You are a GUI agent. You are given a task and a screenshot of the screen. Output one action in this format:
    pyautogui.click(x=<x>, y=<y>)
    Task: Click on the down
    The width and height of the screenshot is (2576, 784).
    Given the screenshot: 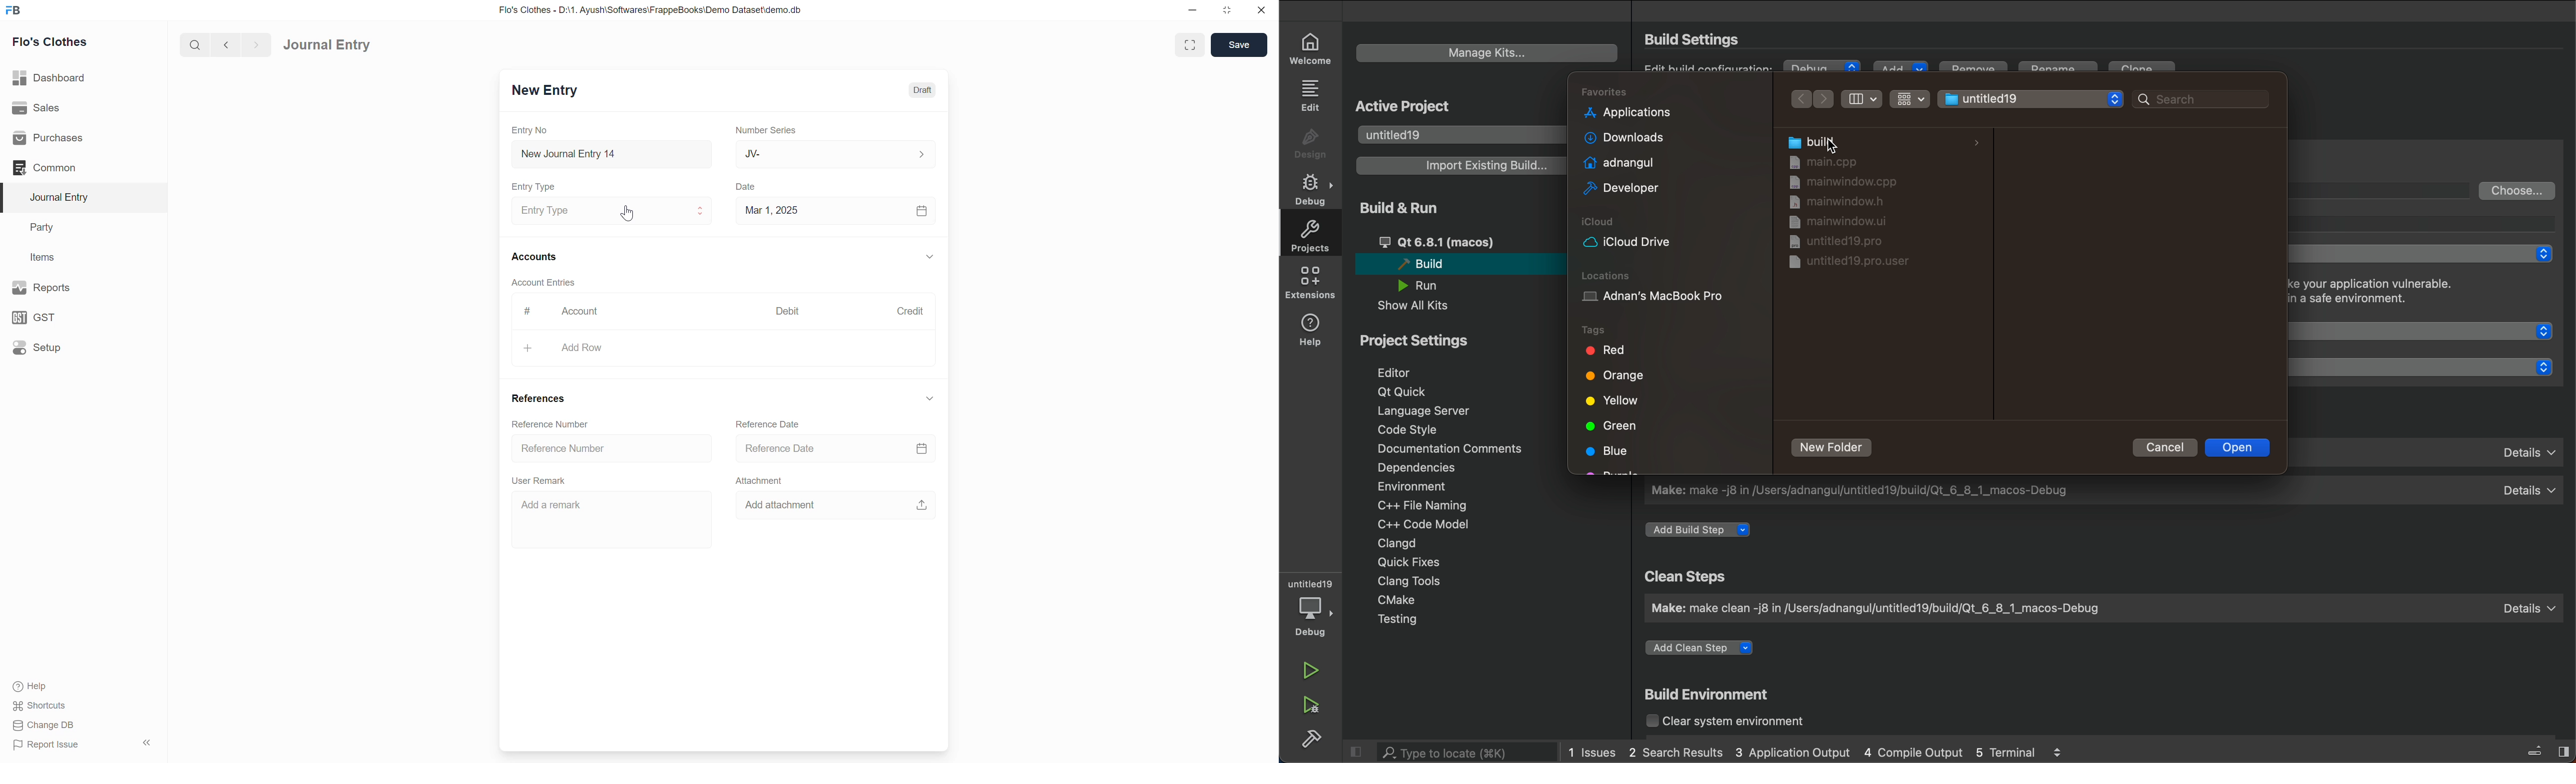 What is the action you would take?
    pyautogui.click(x=930, y=398)
    